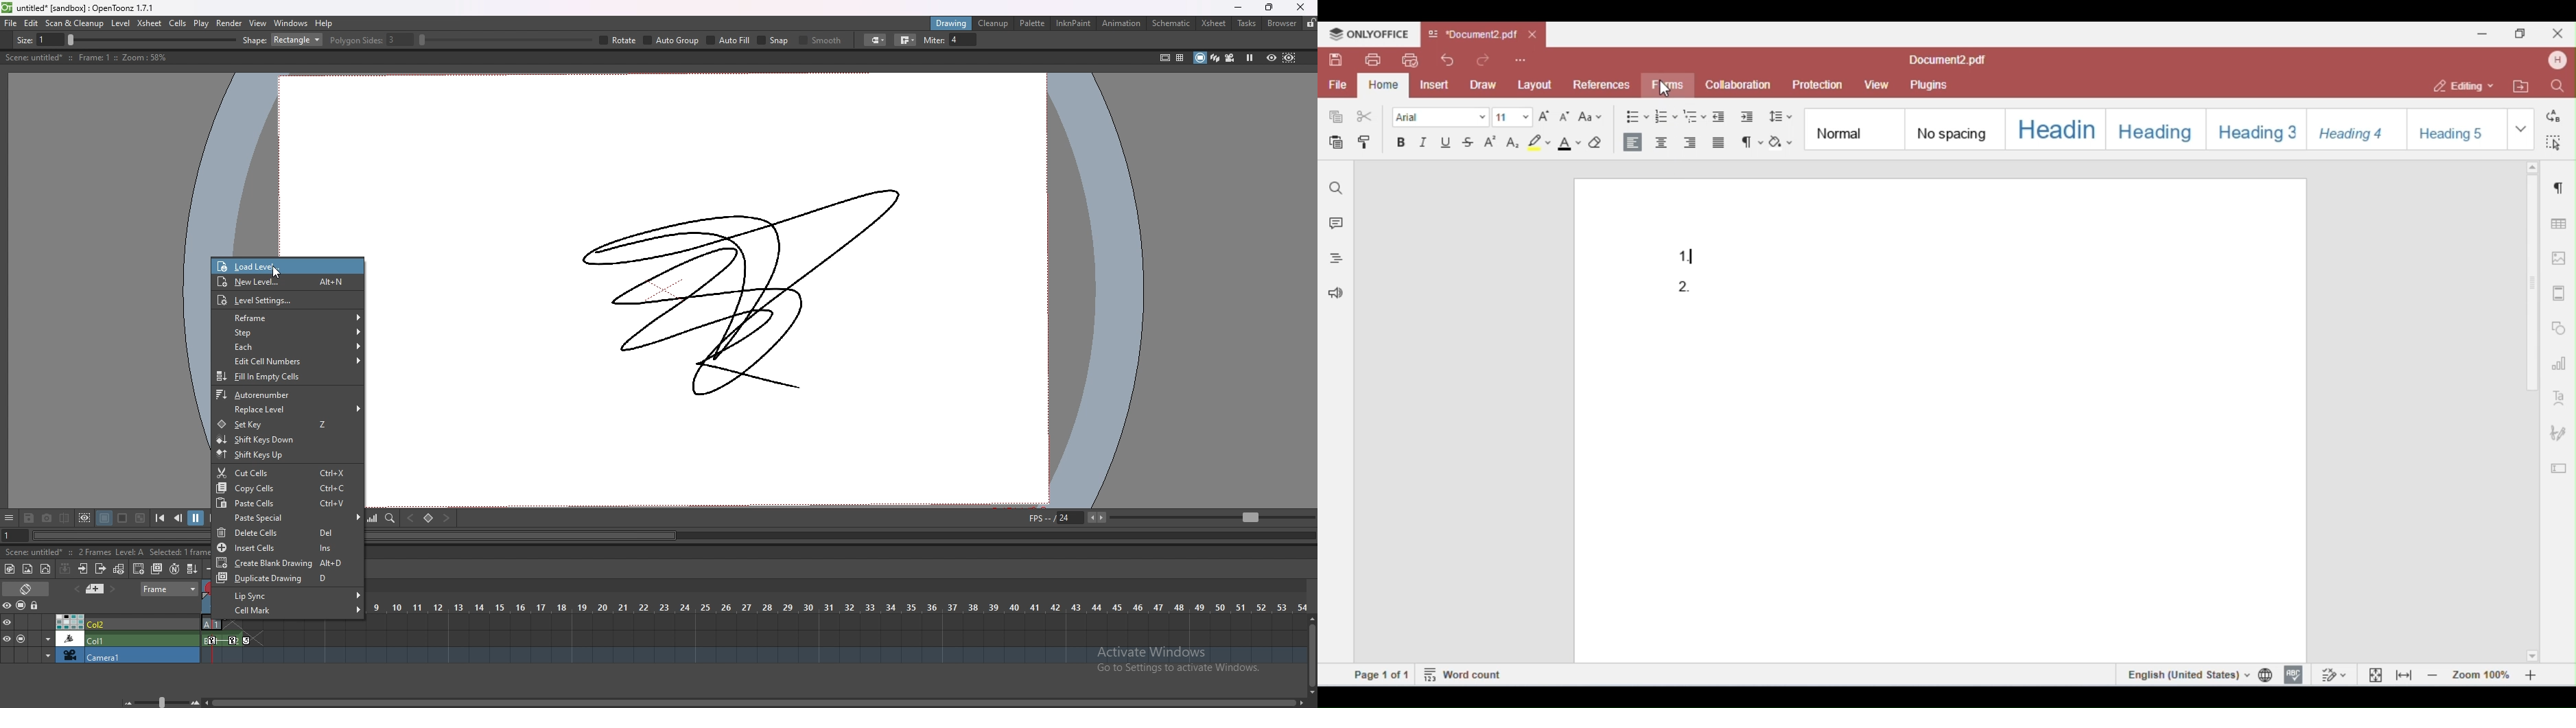 The width and height of the screenshot is (2576, 728). I want to click on camera view, so click(1230, 58).